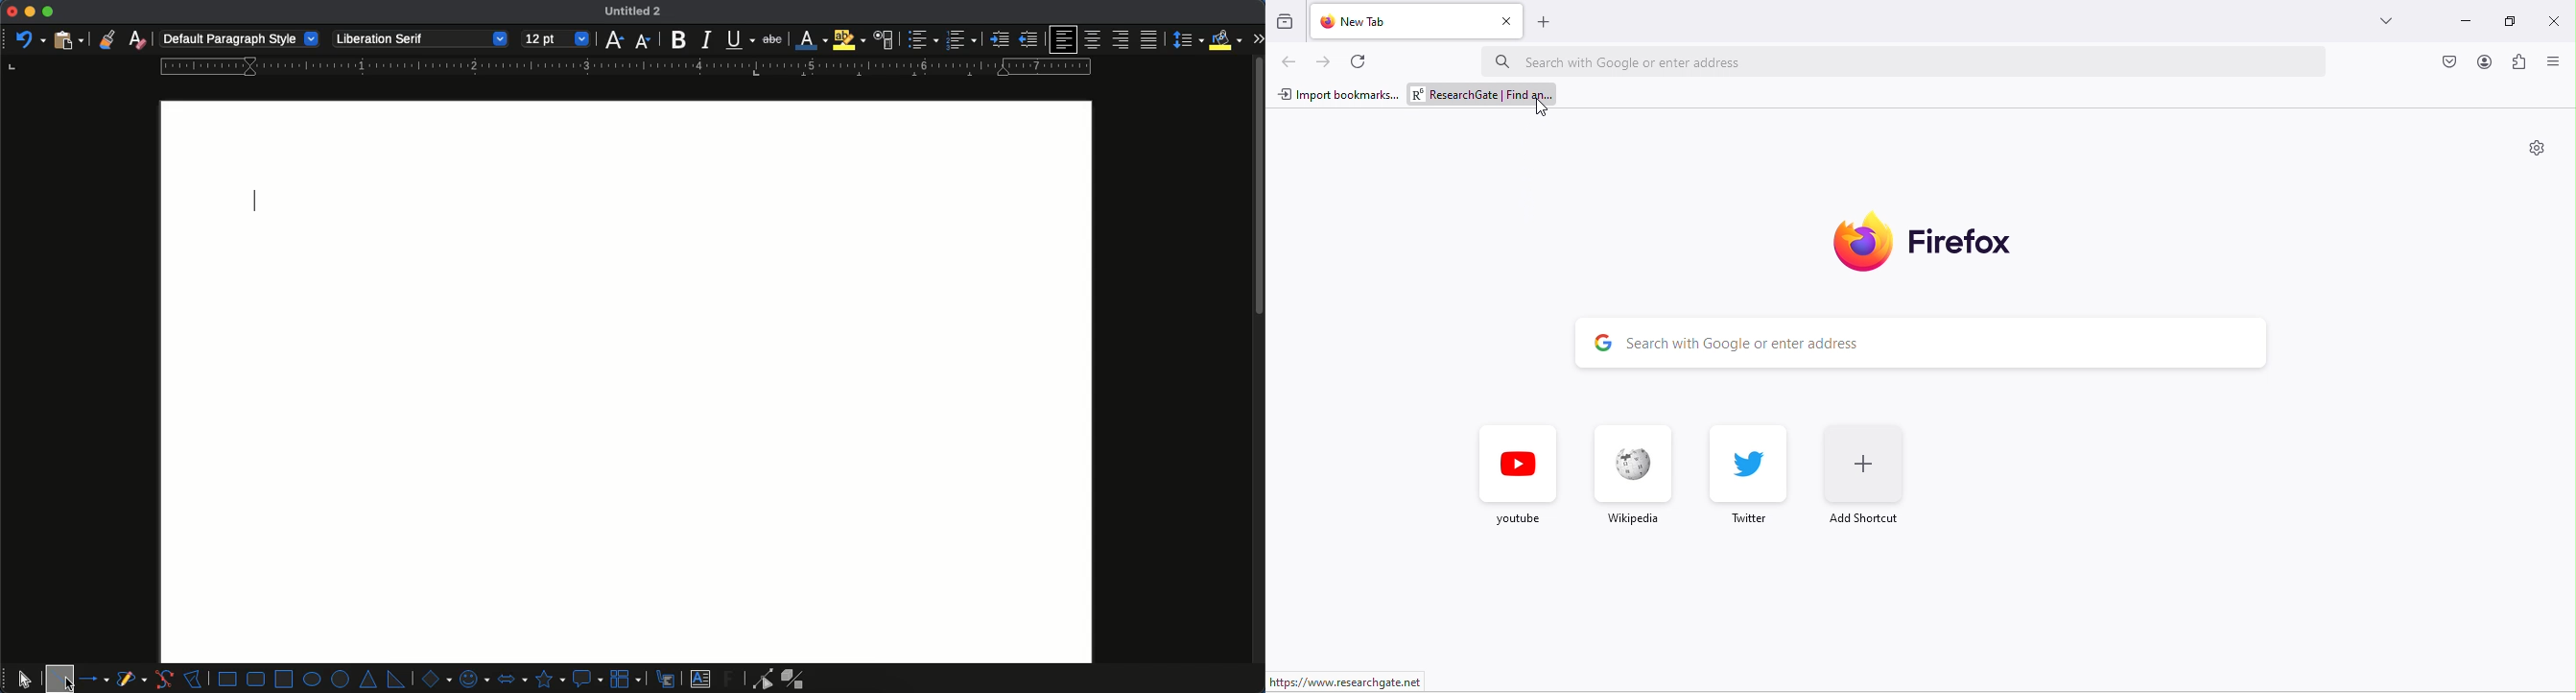 This screenshot has width=2576, height=700. I want to click on refresh, so click(1361, 60).